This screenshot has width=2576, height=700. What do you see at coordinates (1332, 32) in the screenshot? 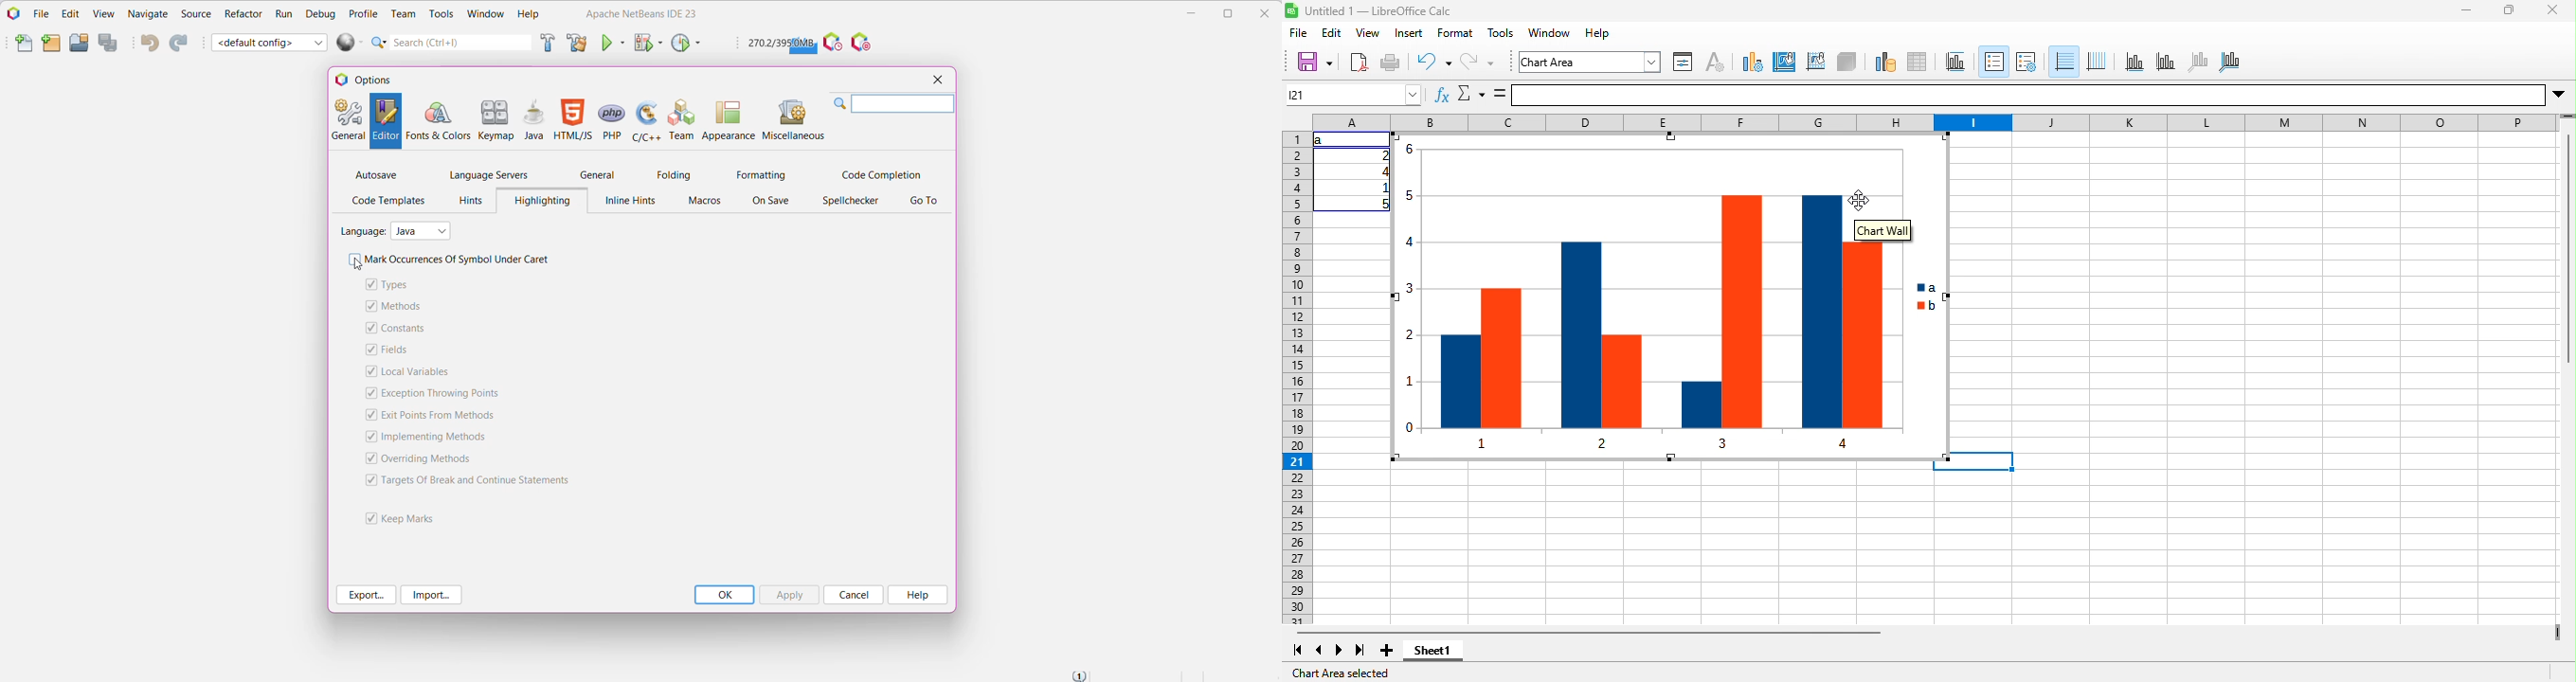
I see `edit` at bounding box center [1332, 32].